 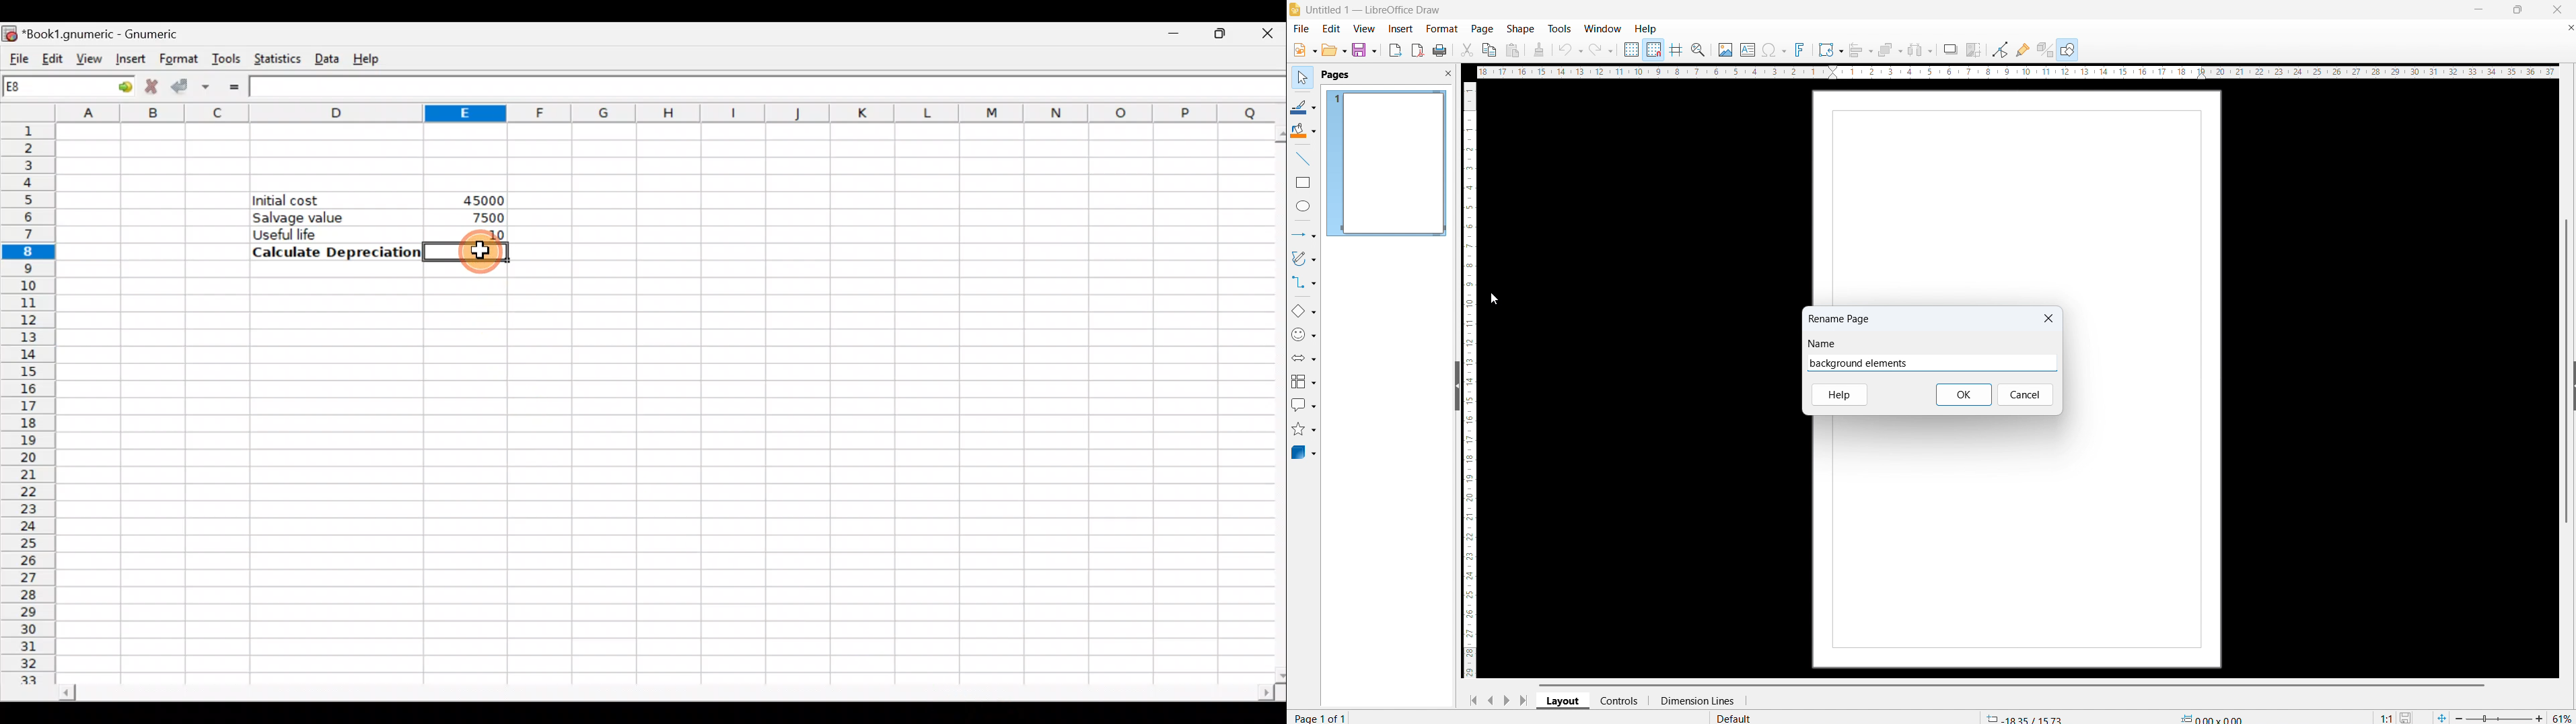 I want to click on object dimension, so click(x=2213, y=717).